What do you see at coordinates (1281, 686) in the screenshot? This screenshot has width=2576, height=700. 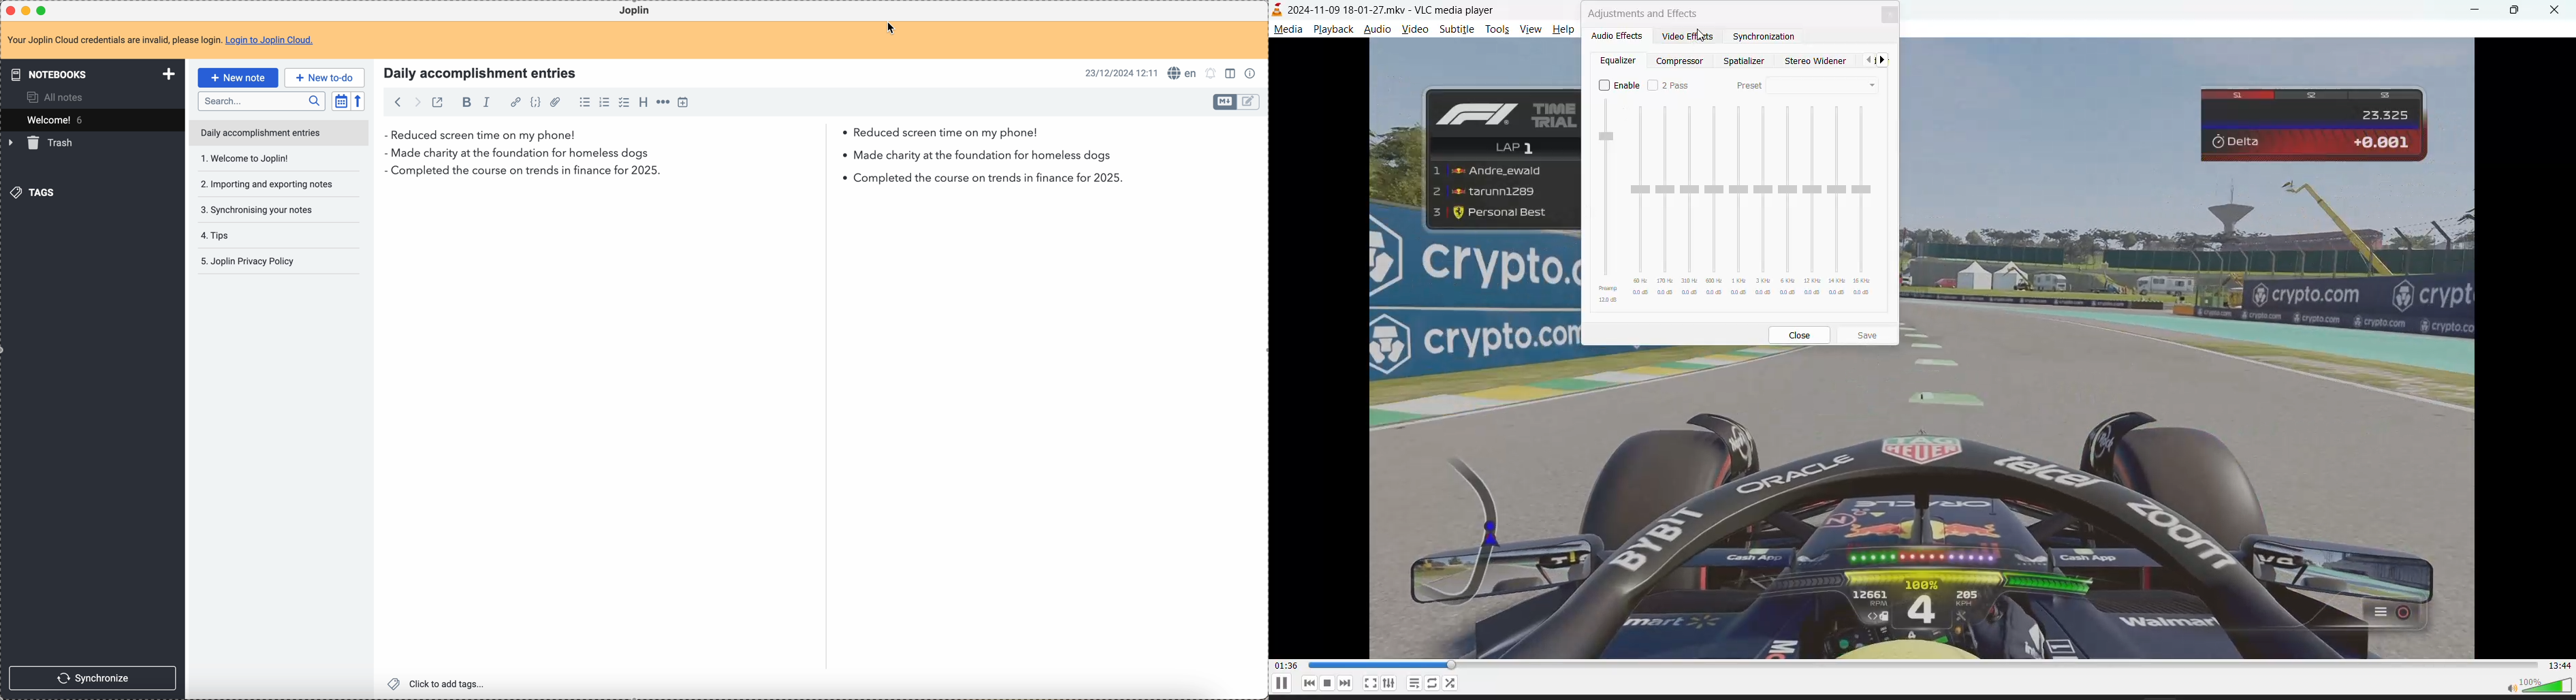 I see `pause` at bounding box center [1281, 686].